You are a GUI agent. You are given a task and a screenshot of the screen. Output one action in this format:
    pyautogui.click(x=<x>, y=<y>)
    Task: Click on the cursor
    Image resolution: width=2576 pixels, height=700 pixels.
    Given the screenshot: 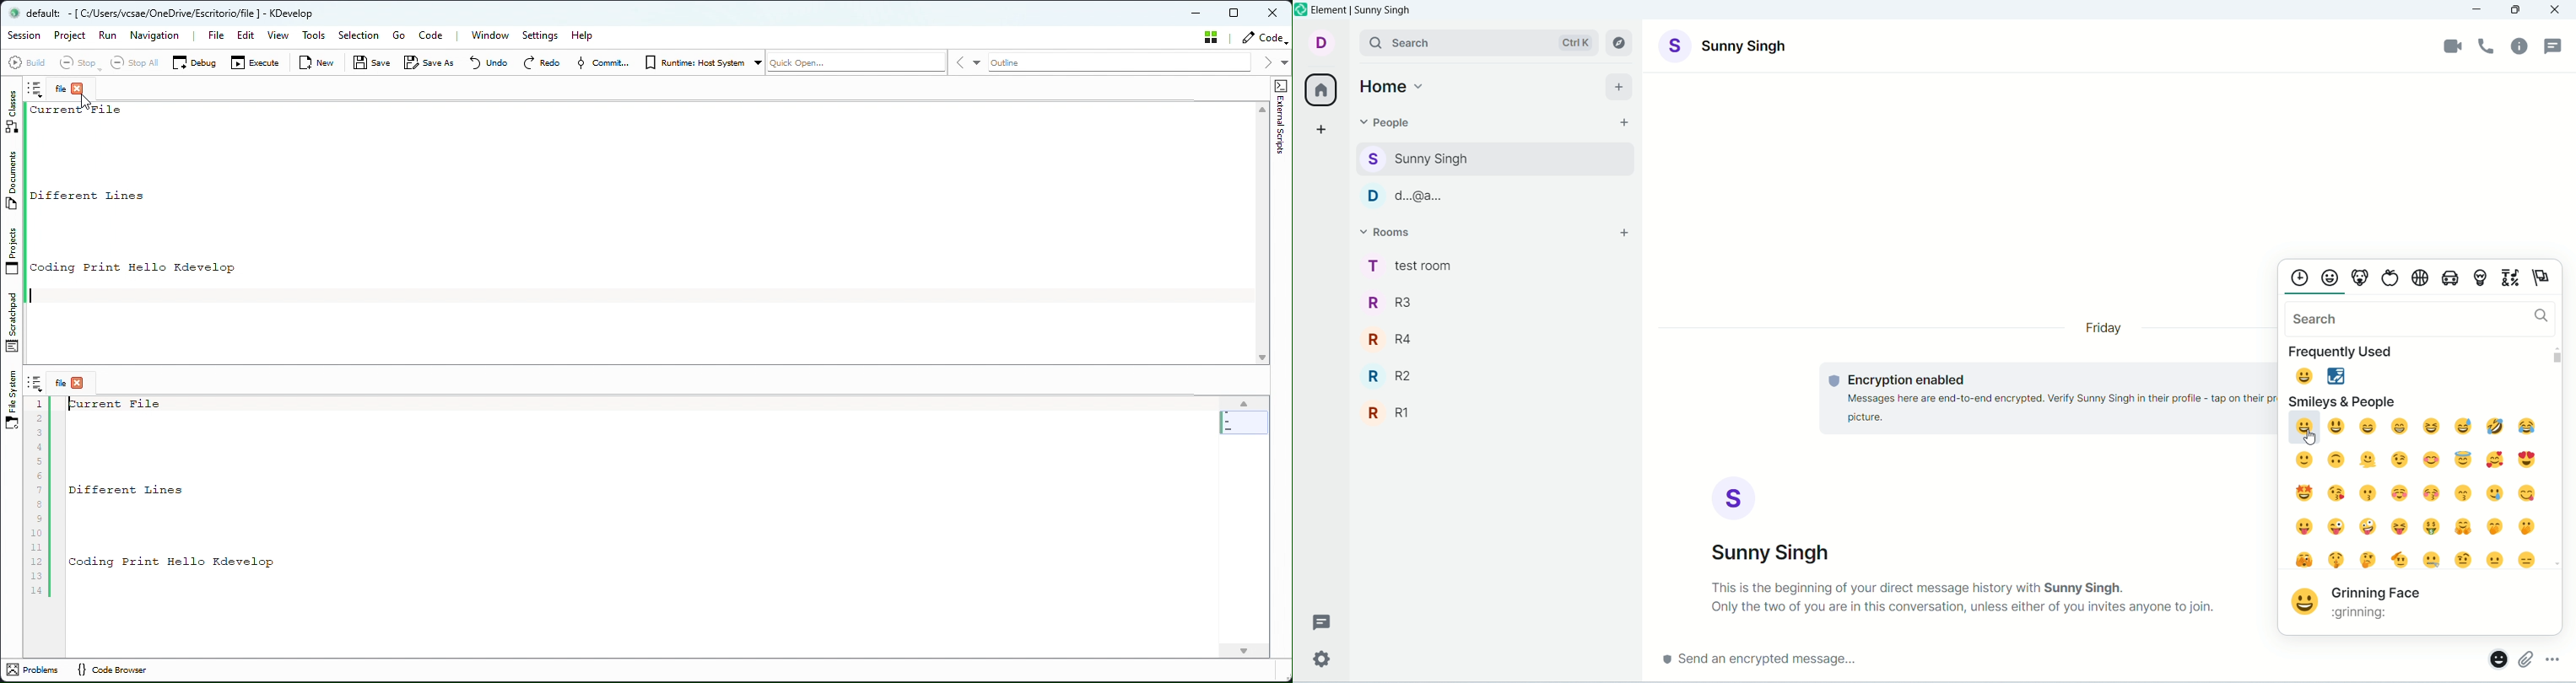 What is the action you would take?
    pyautogui.click(x=2310, y=436)
    